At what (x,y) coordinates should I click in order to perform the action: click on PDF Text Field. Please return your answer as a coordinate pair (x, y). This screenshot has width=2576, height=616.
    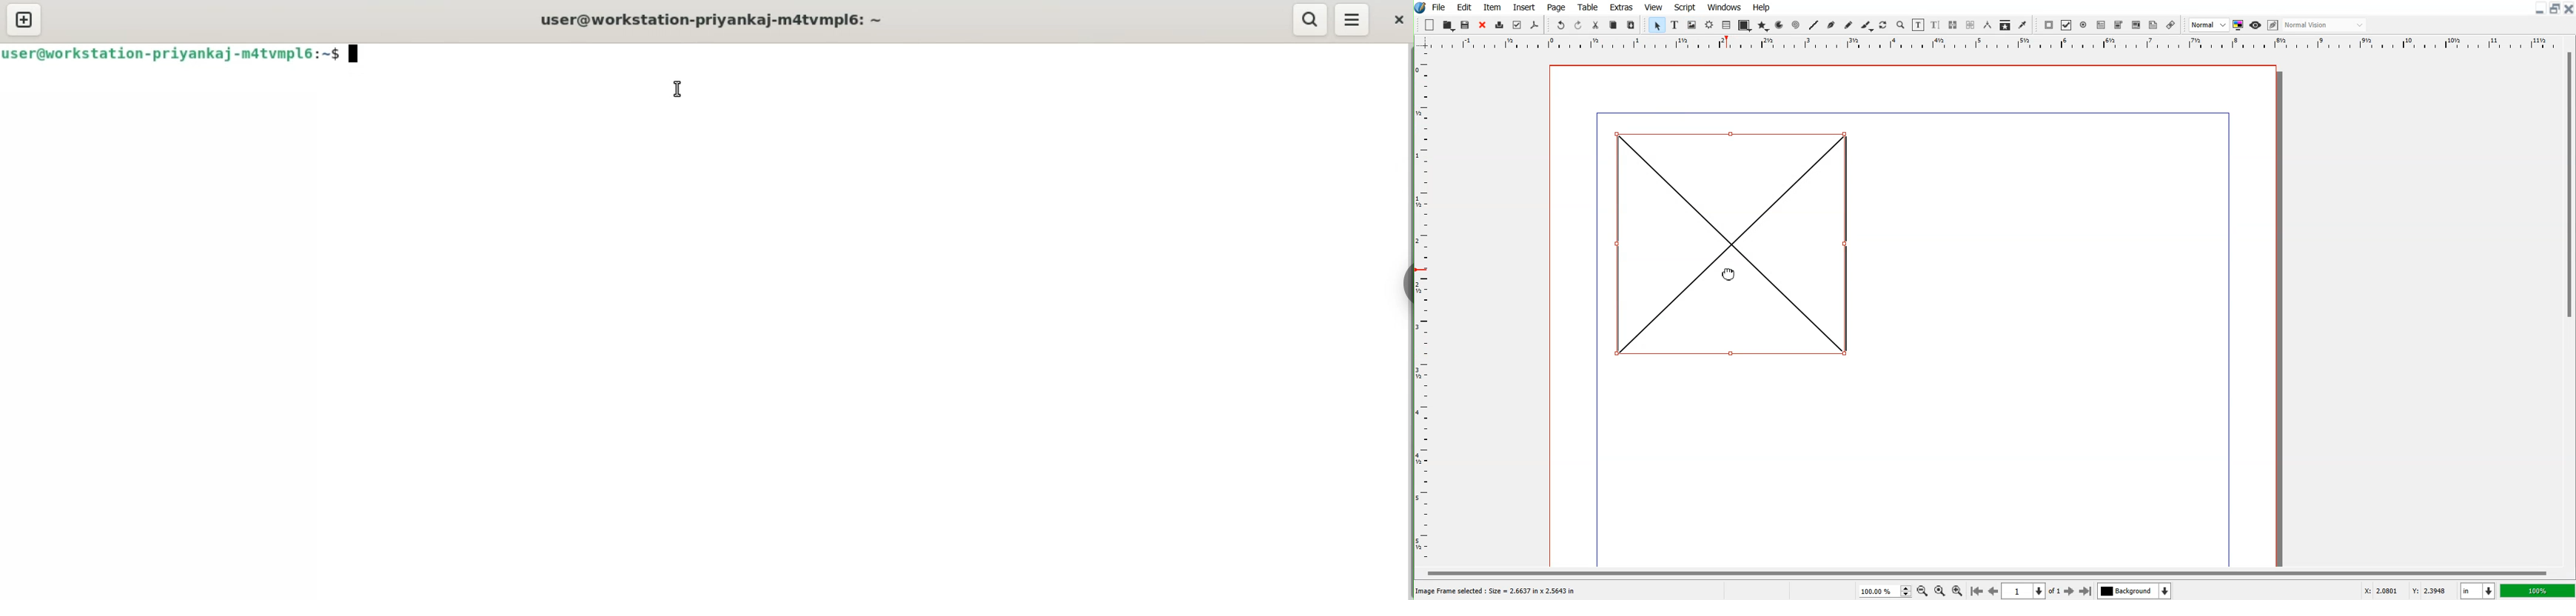
    Looking at the image, I should click on (2101, 25).